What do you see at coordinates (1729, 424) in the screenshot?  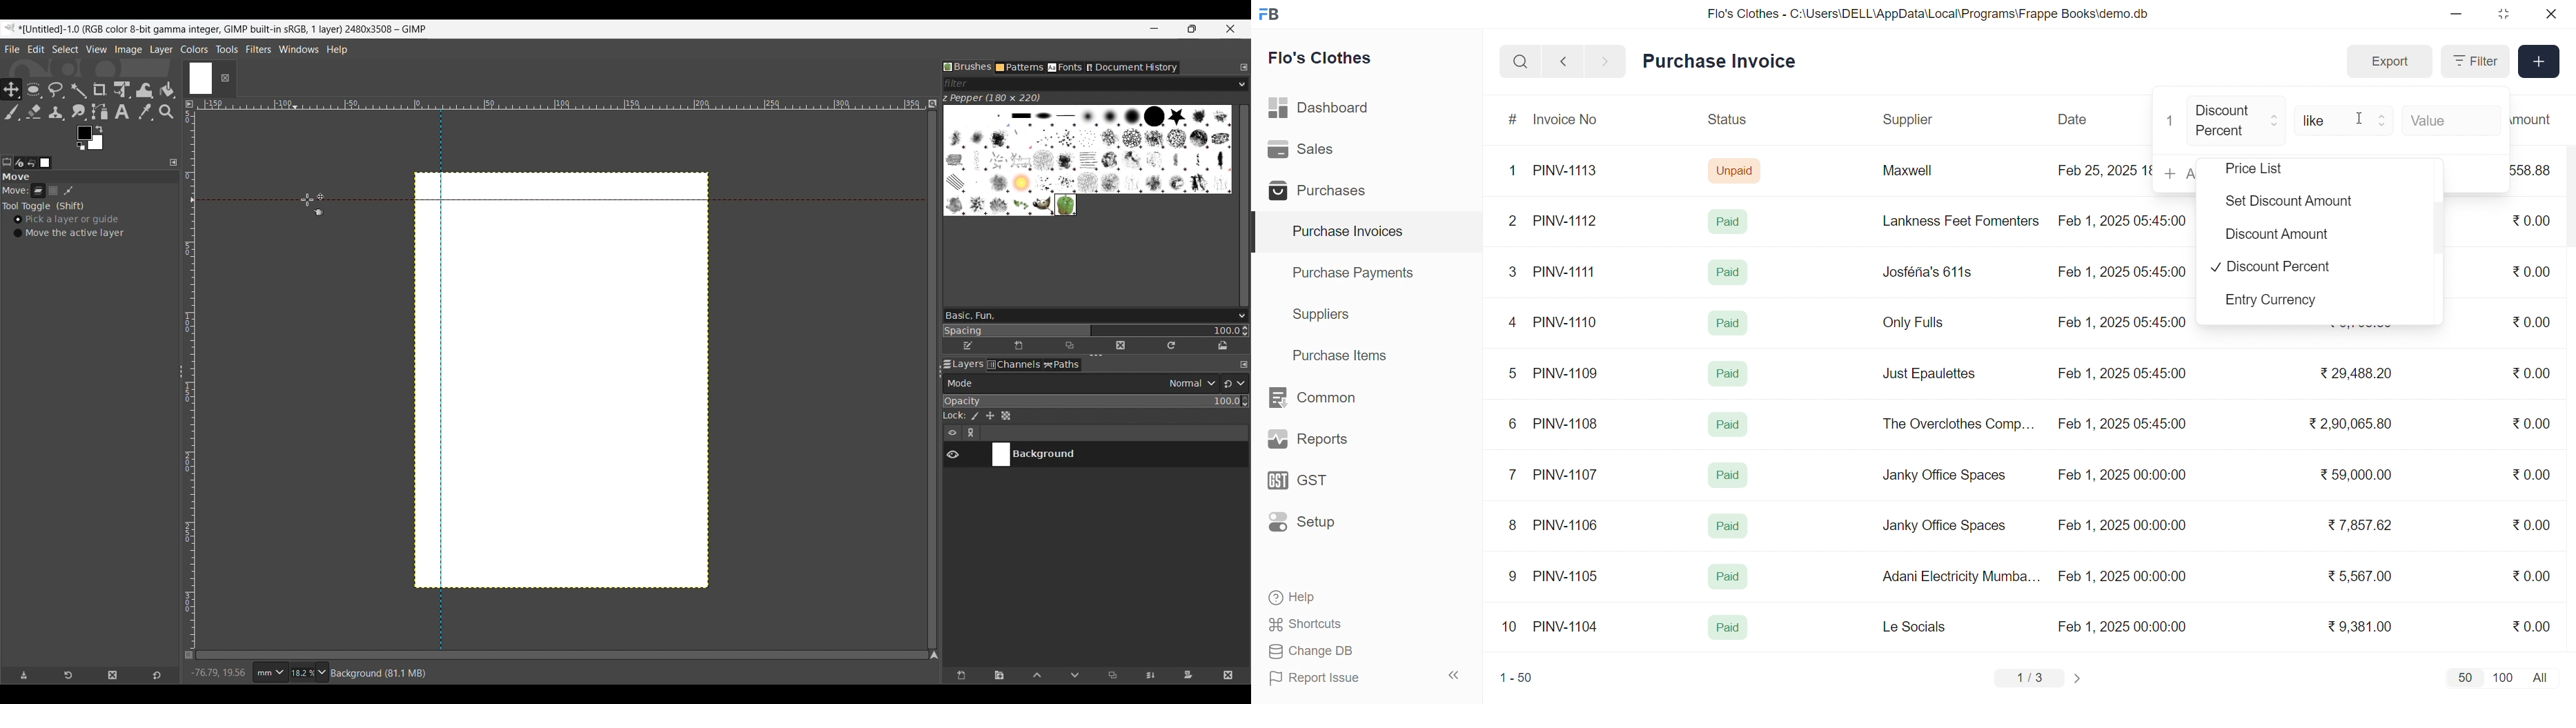 I see `Paid` at bounding box center [1729, 424].